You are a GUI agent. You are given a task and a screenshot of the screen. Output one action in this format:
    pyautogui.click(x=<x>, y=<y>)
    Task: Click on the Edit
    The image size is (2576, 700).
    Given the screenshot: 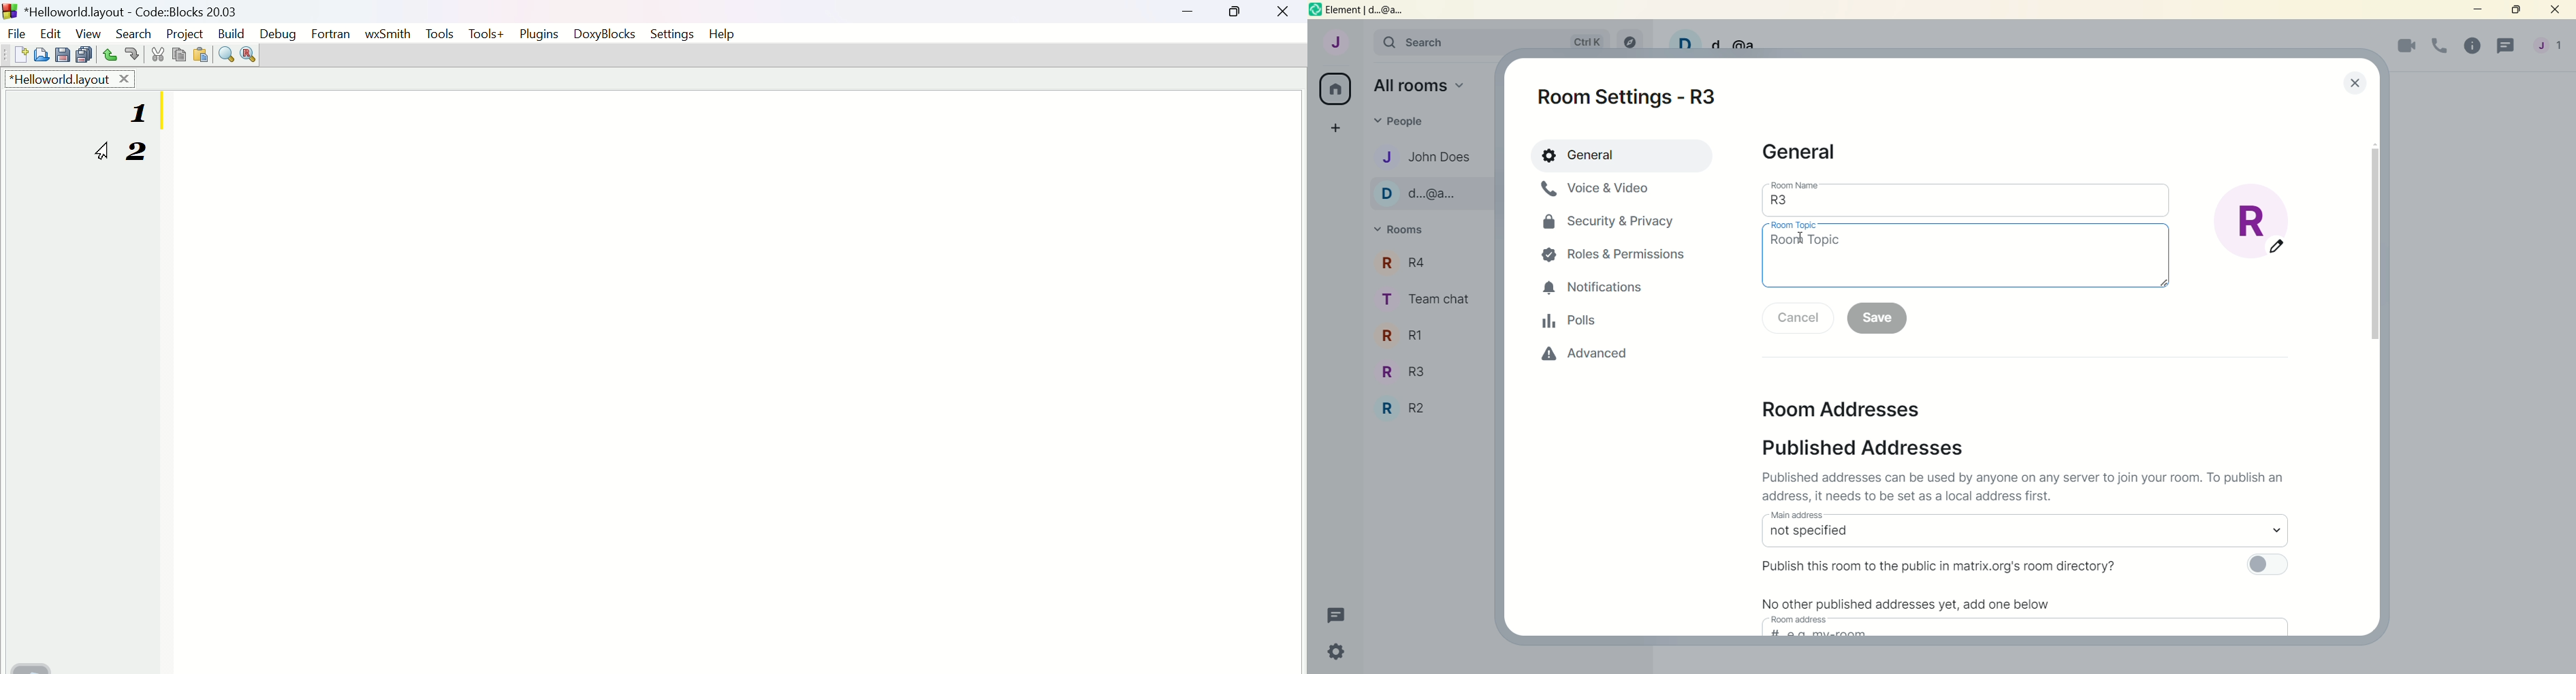 What is the action you would take?
    pyautogui.click(x=48, y=32)
    